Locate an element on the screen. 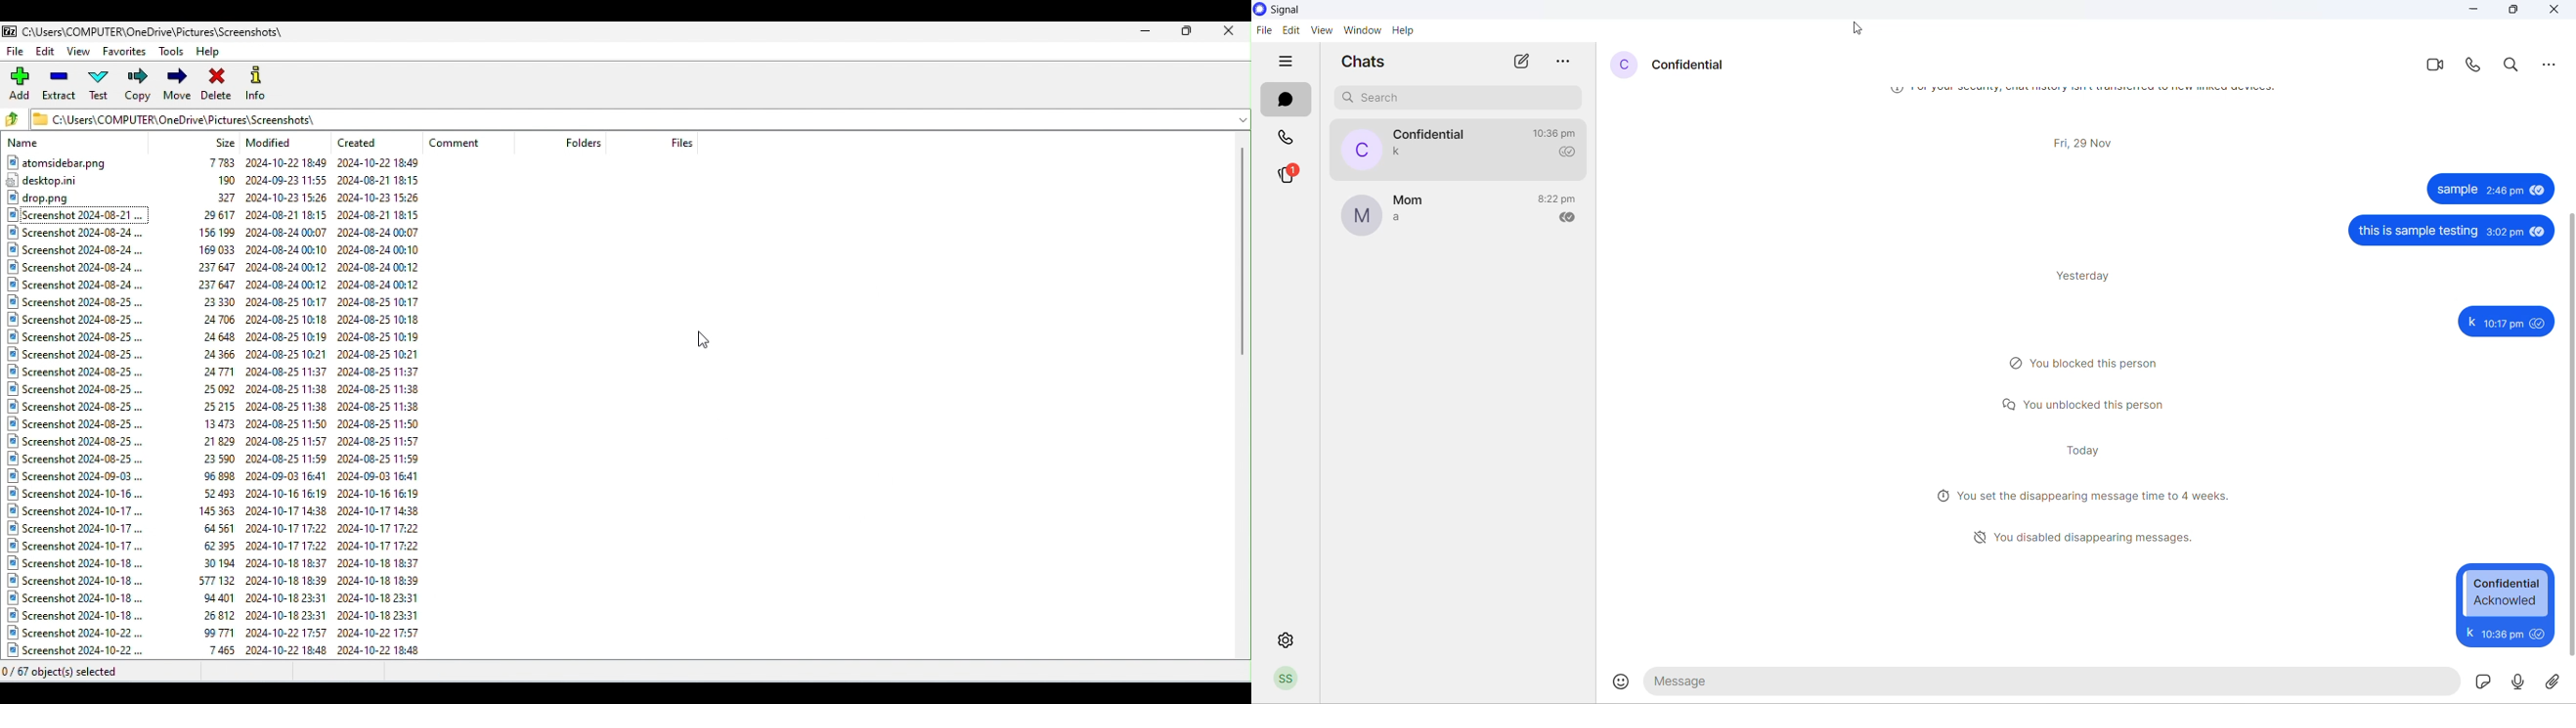 The height and width of the screenshot is (728, 2576). profile picture is located at coordinates (1358, 149).